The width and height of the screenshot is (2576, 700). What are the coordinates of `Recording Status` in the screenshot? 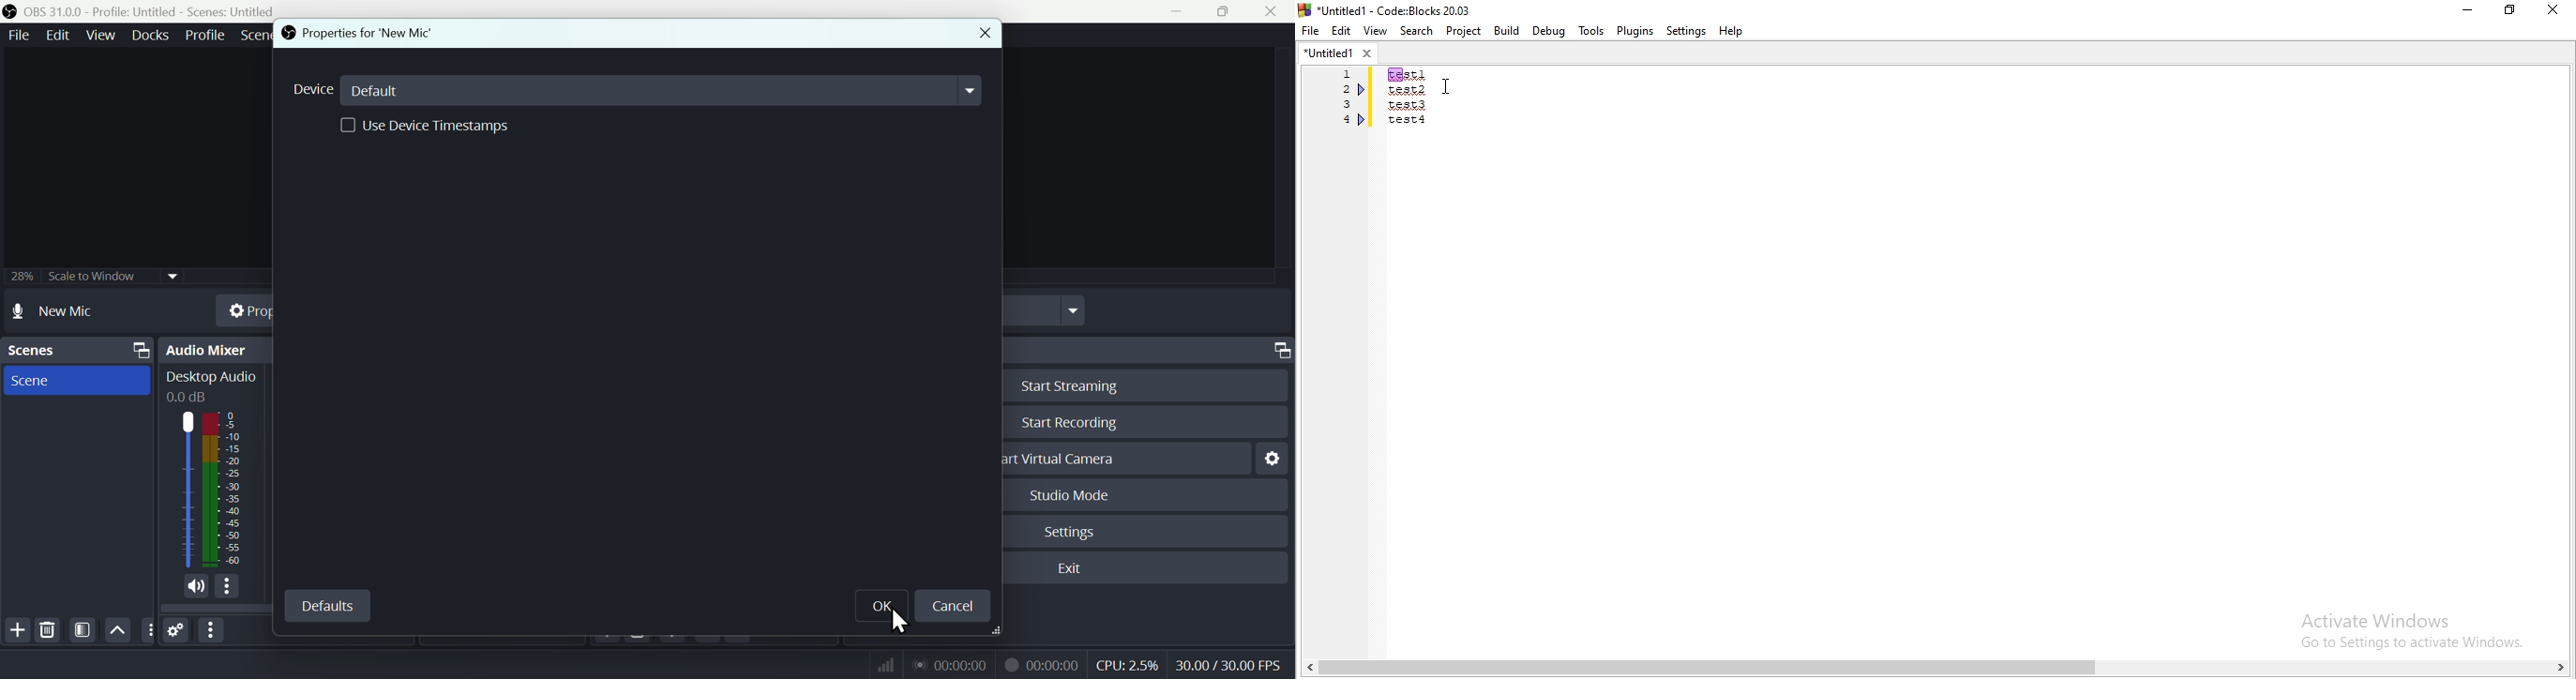 It's located at (1043, 664).